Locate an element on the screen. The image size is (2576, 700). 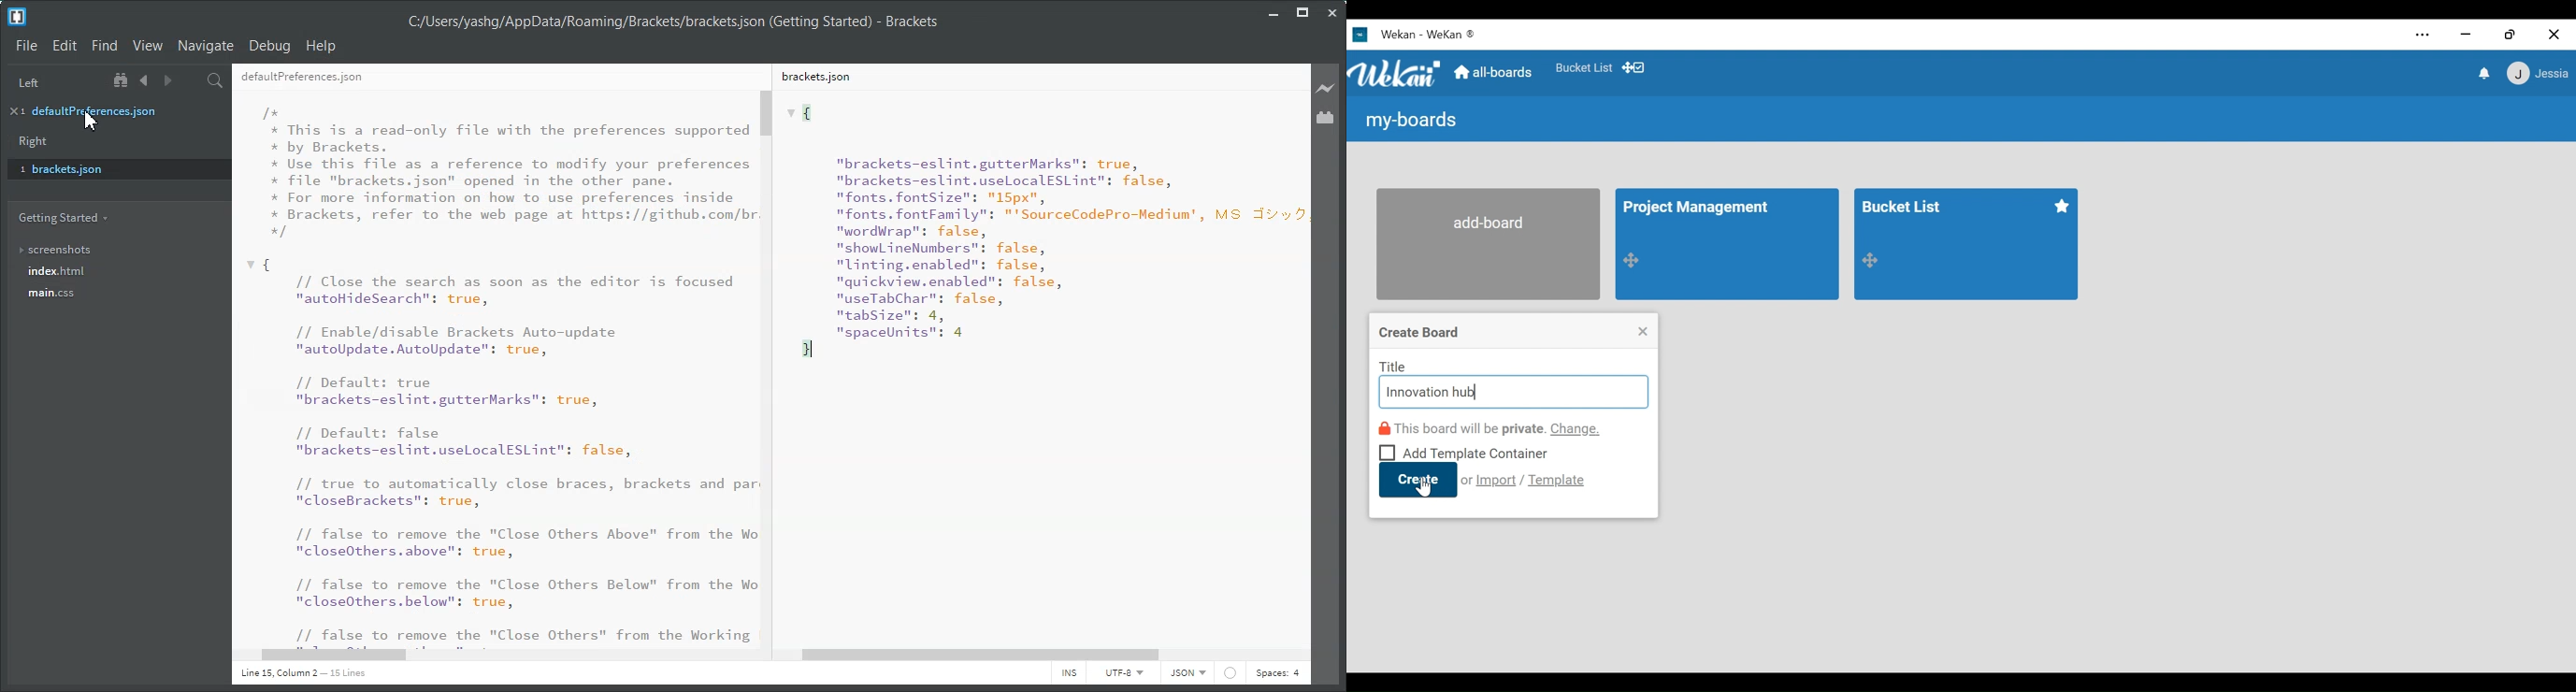
Maximize is located at coordinates (1302, 12).